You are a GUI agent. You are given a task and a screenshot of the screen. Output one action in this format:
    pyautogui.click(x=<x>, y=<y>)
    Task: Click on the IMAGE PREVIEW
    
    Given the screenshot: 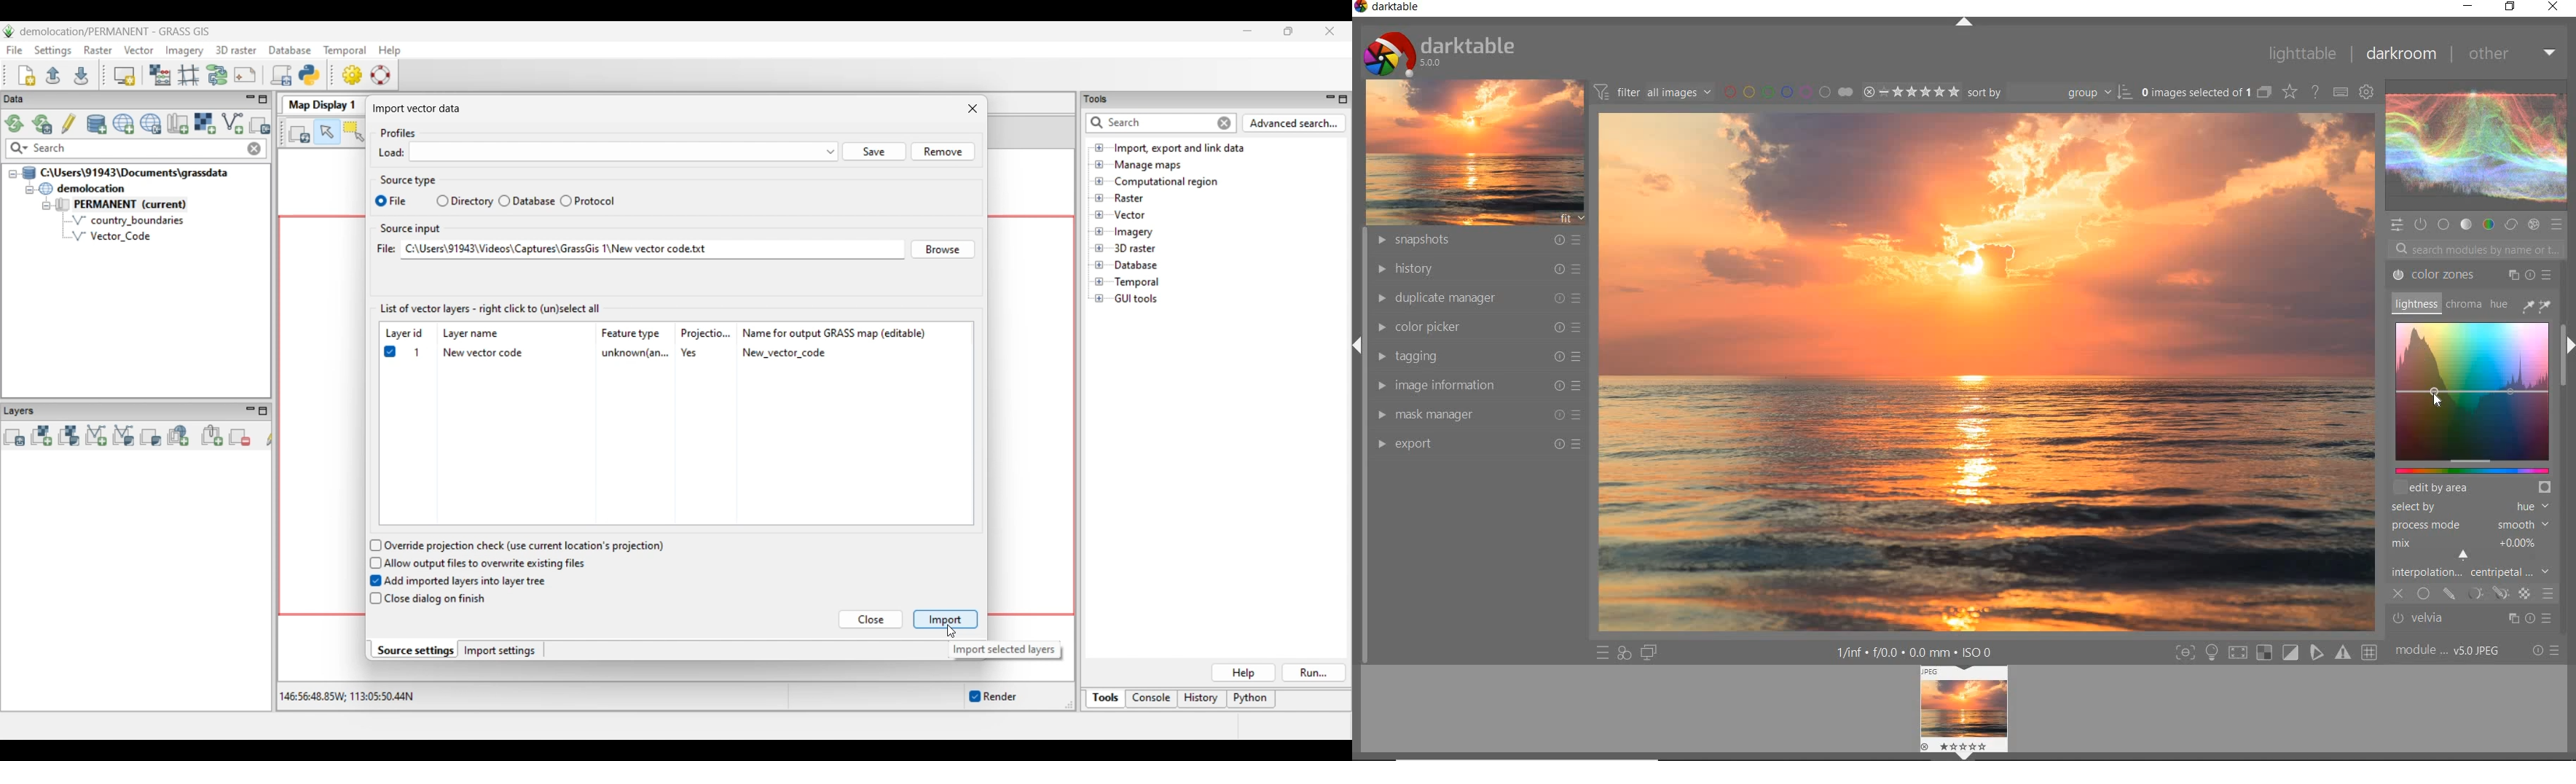 What is the action you would take?
    pyautogui.click(x=1964, y=714)
    